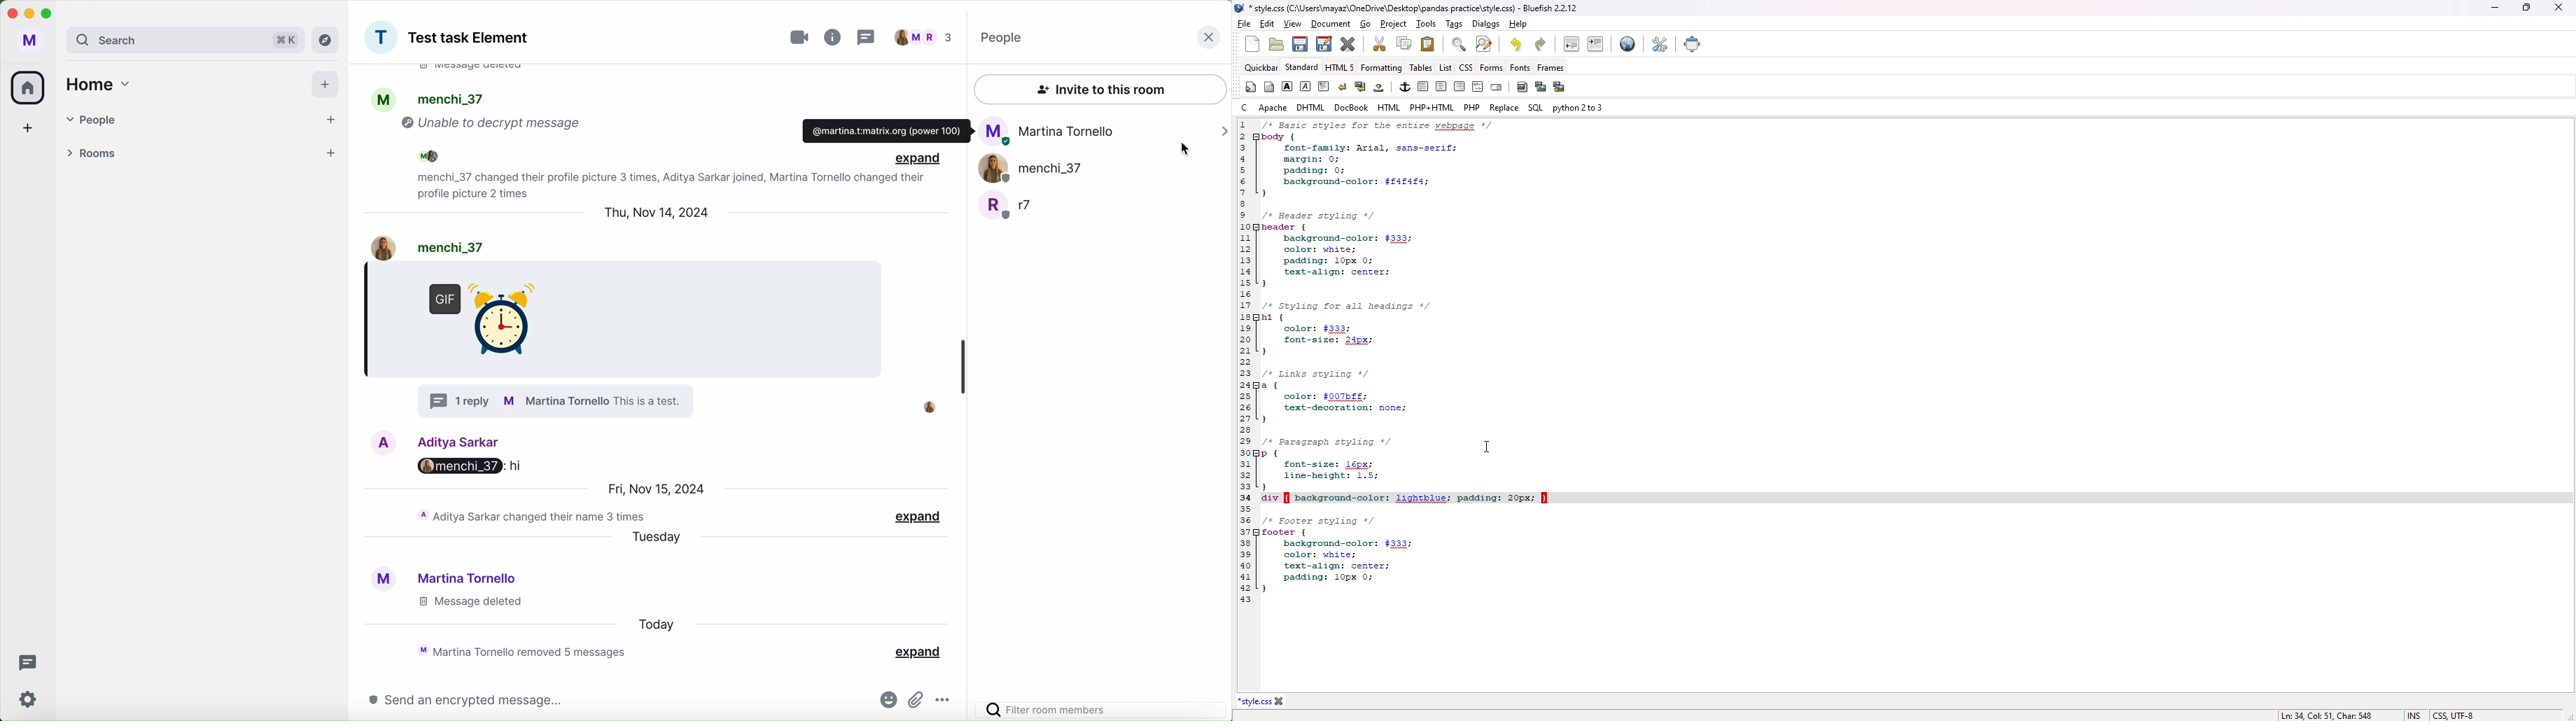 The height and width of the screenshot is (728, 2576). Describe the element at coordinates (456, 401) in the screenshot. I see `1 reply in thread` at that location.